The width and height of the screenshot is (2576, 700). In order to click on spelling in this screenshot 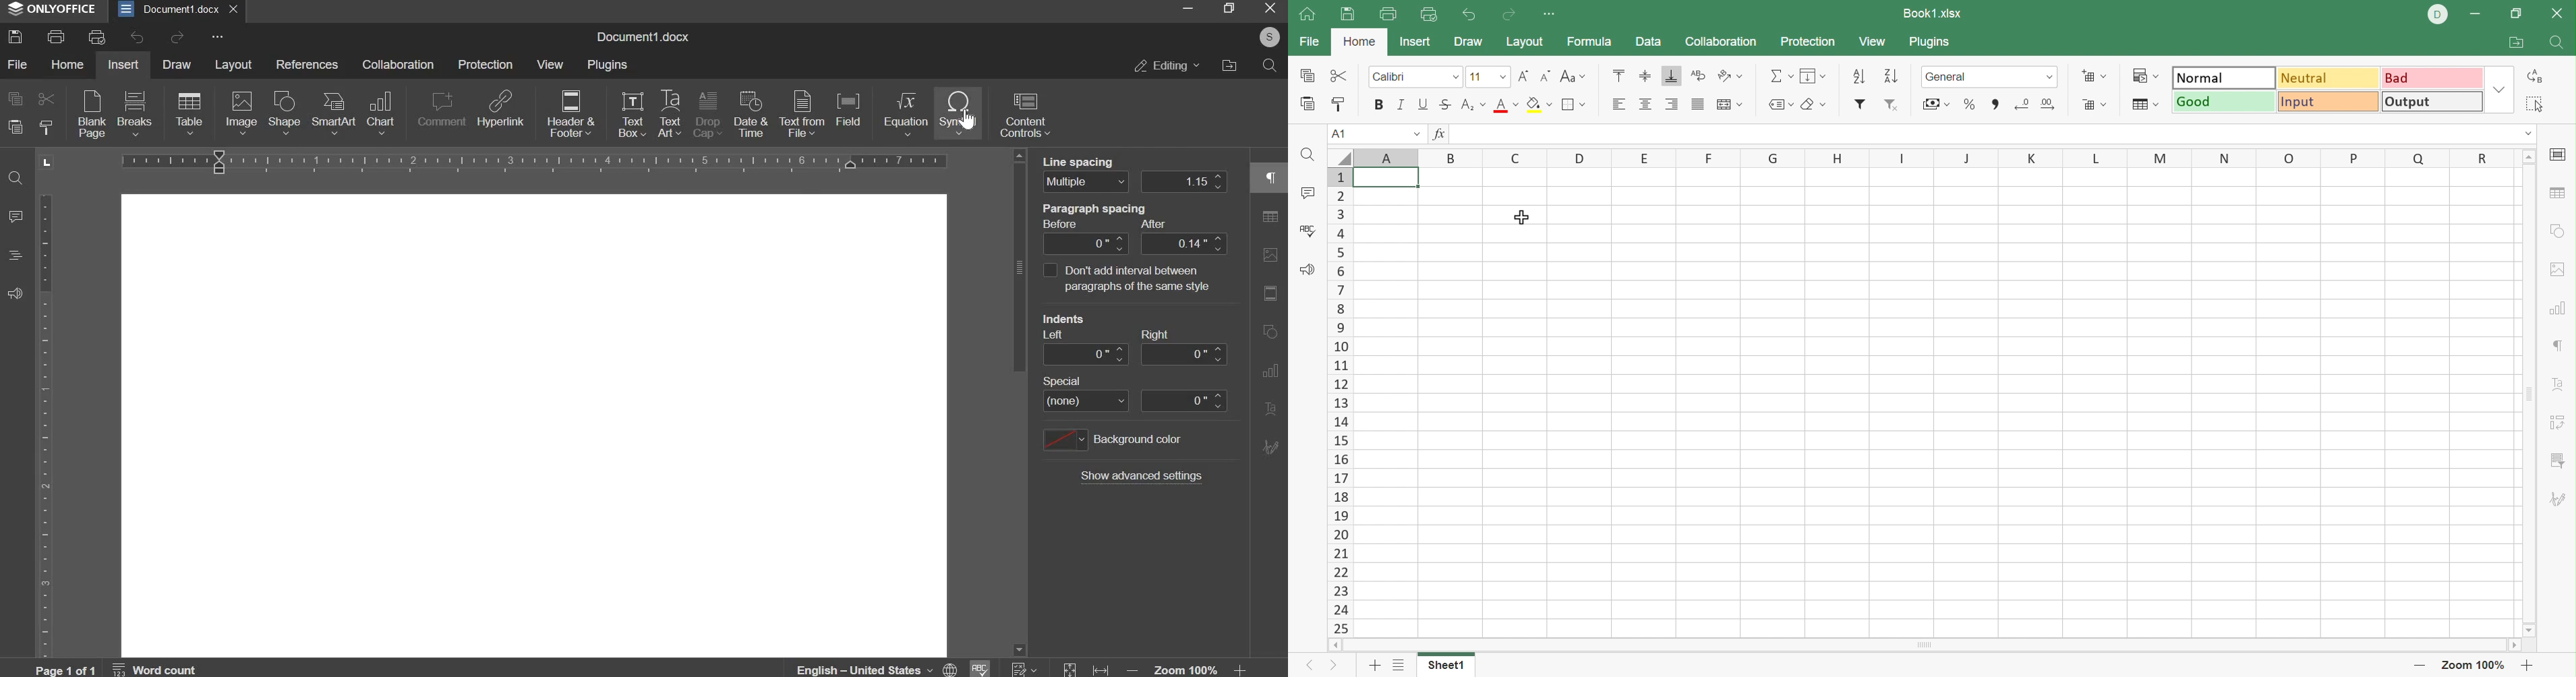, I will do `click(978, 668)`.